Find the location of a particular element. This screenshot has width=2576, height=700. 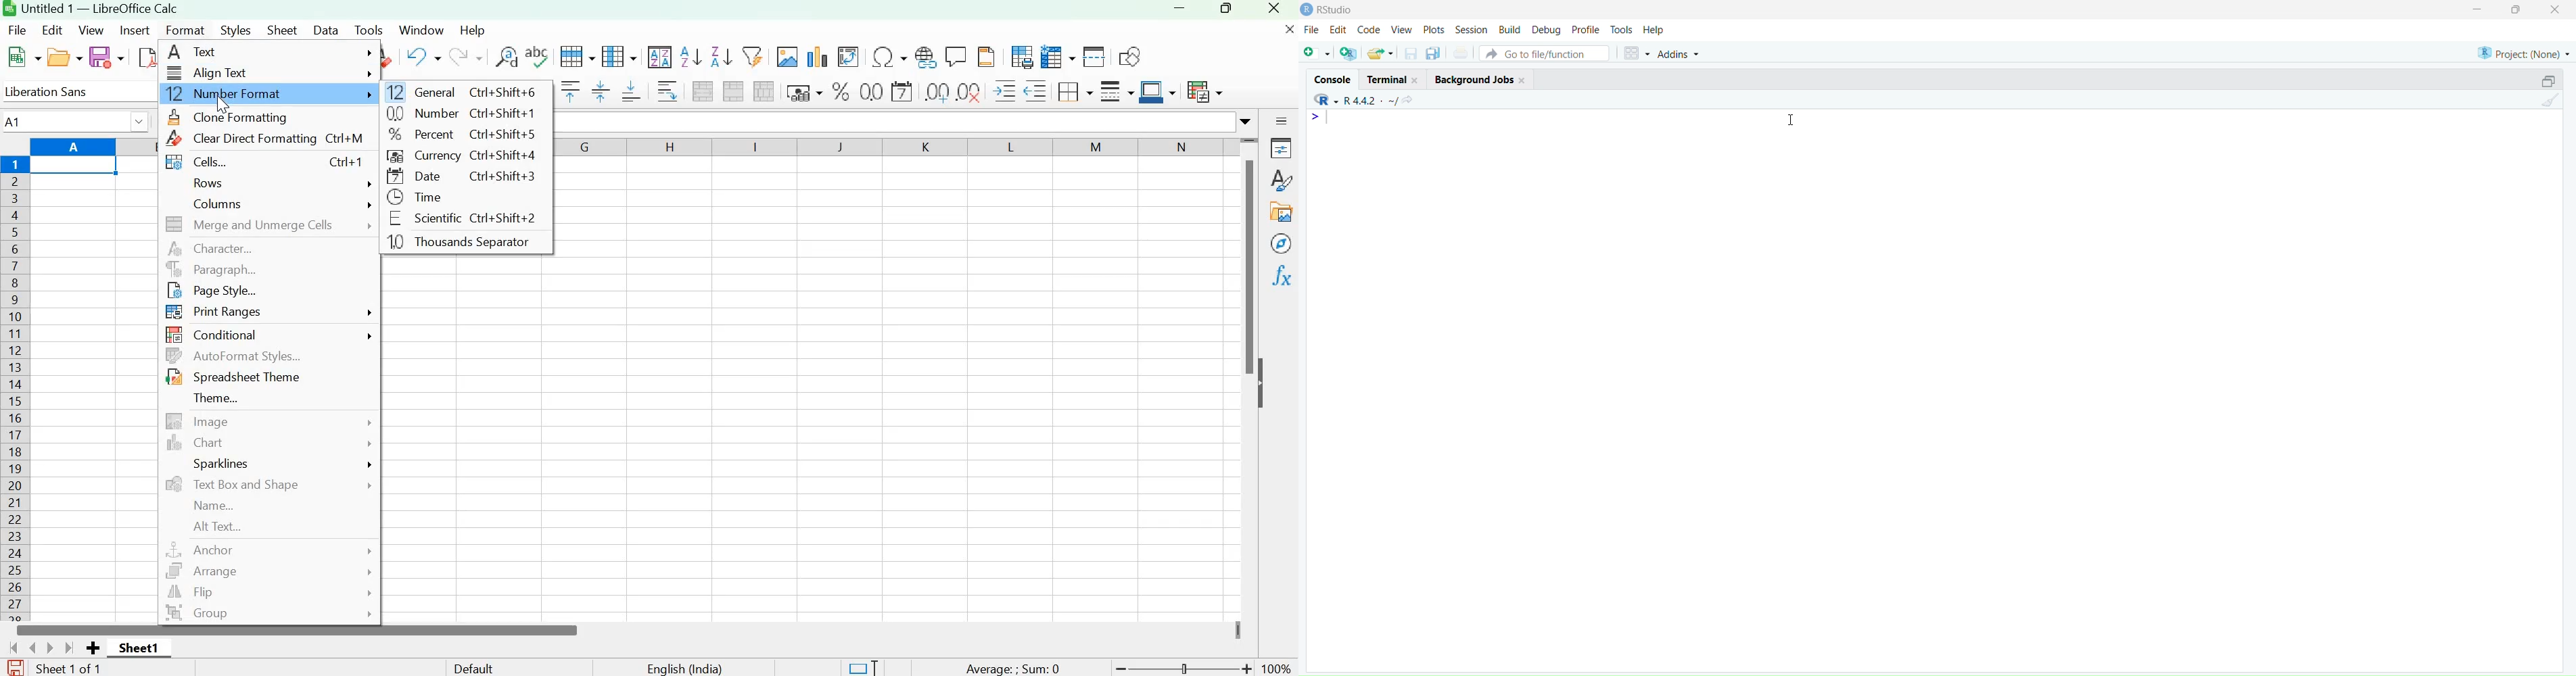

Number is located at coordinates (463, 114).